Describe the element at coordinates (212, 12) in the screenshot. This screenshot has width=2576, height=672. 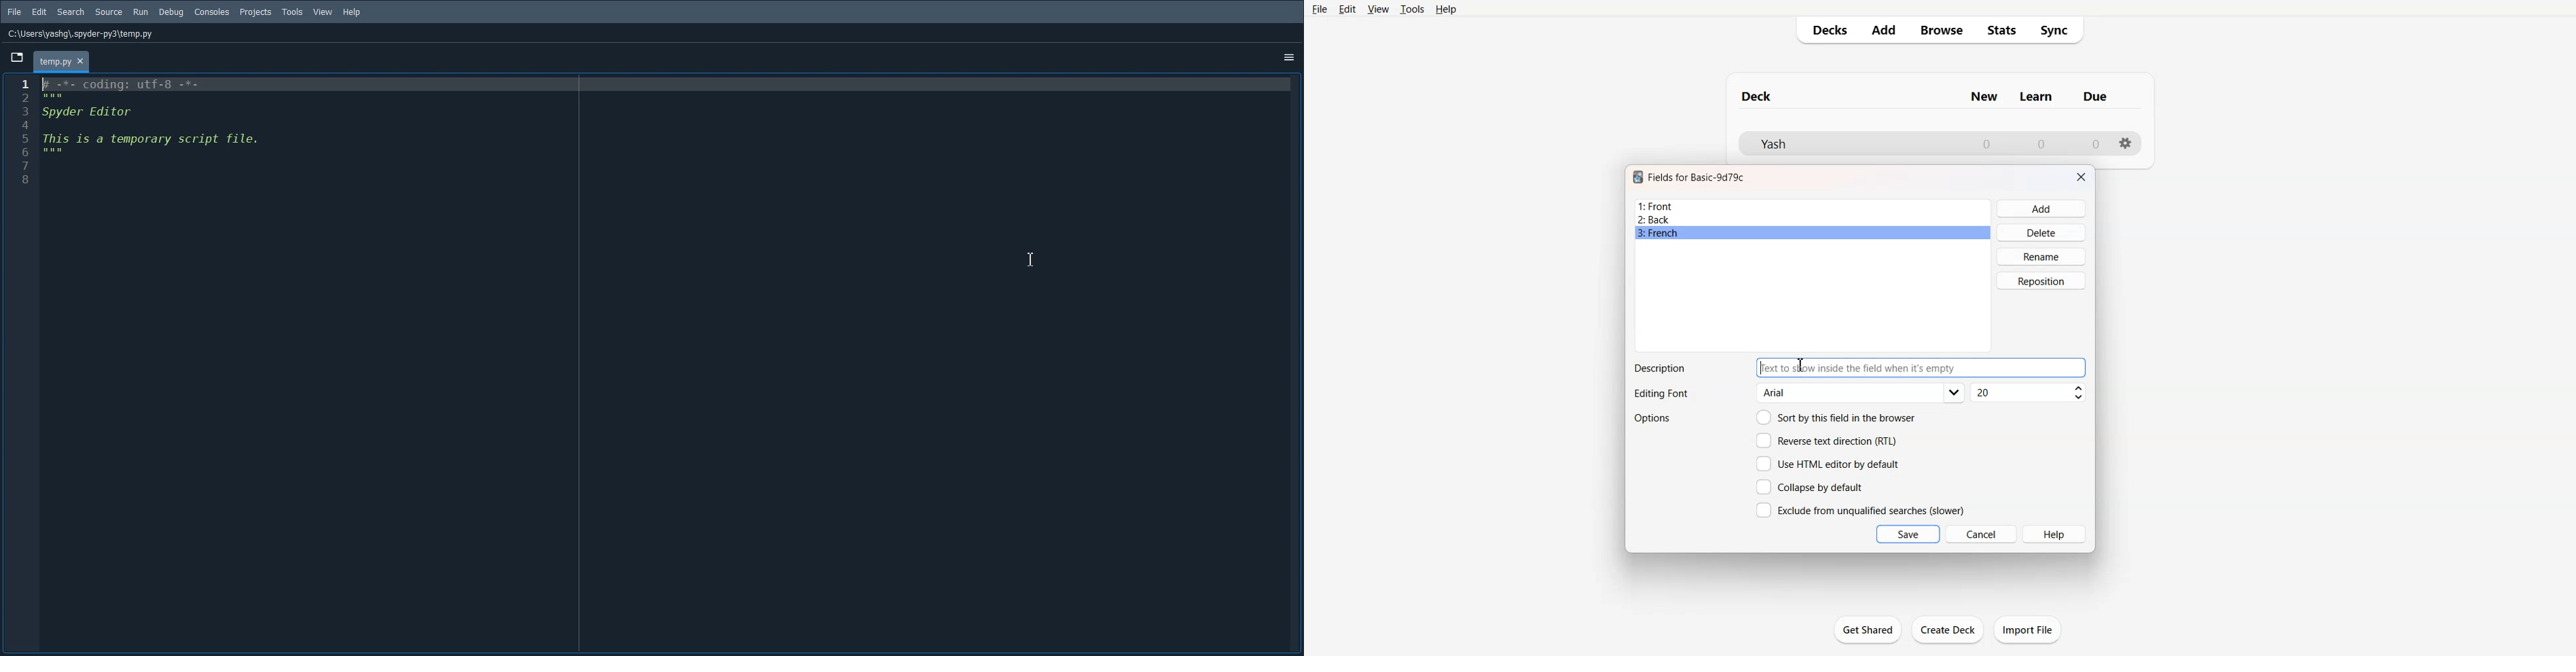
I see `Consoles` at that location.